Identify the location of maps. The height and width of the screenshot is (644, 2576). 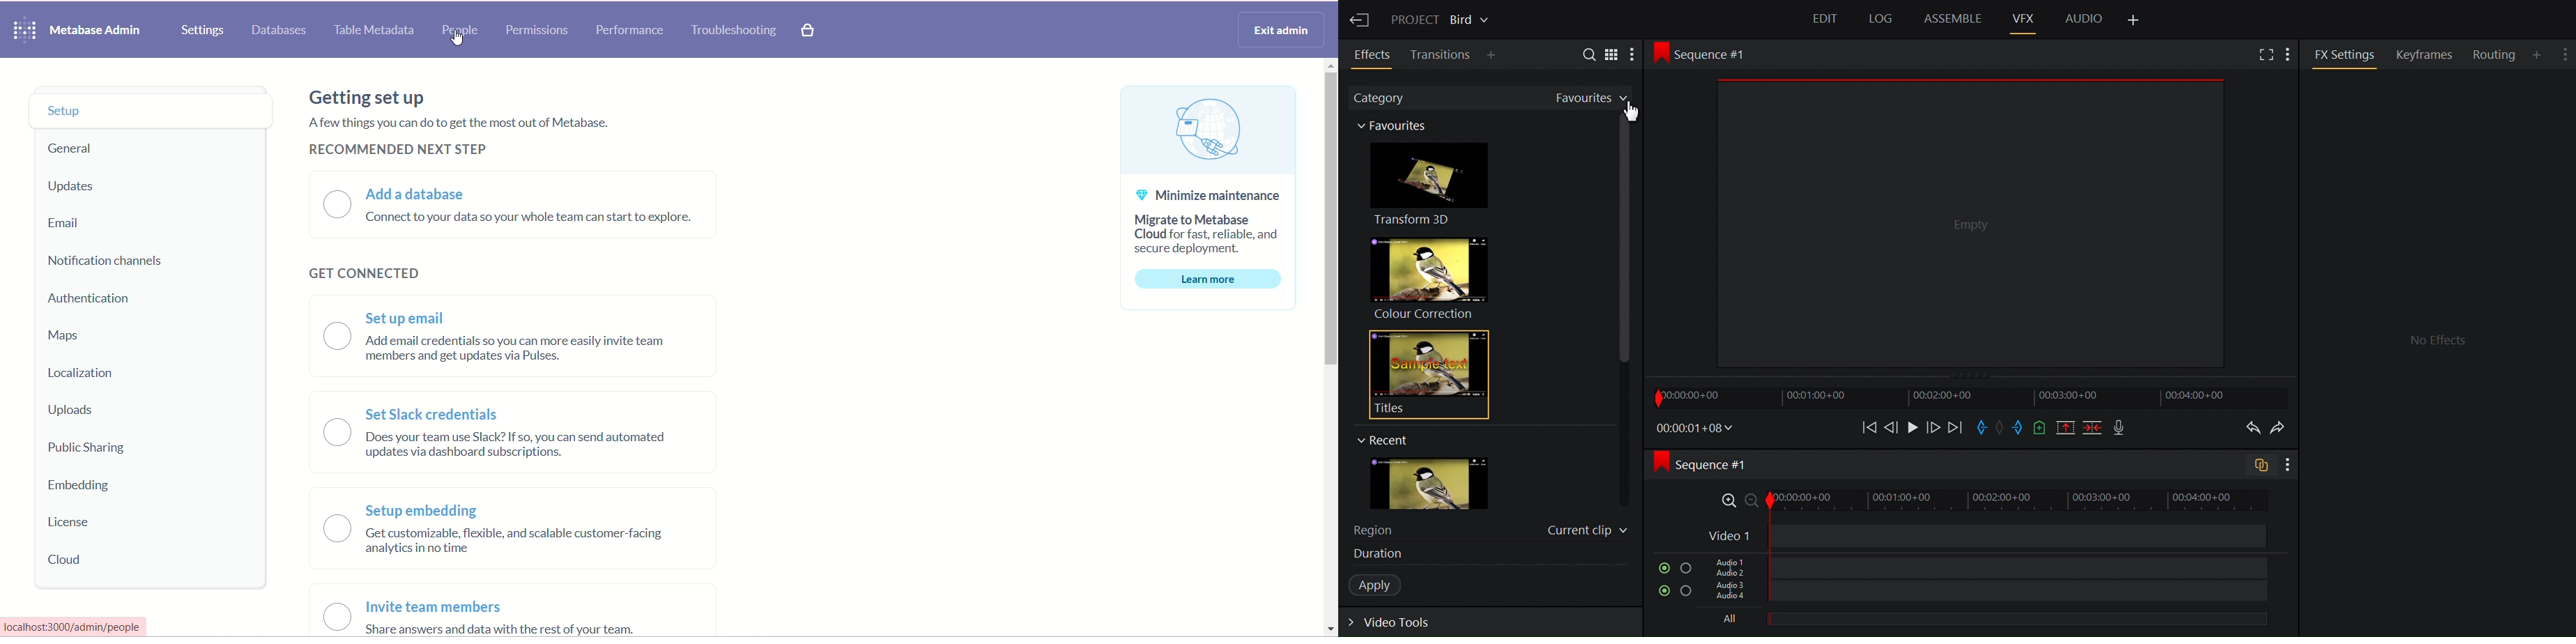
(72, 337).